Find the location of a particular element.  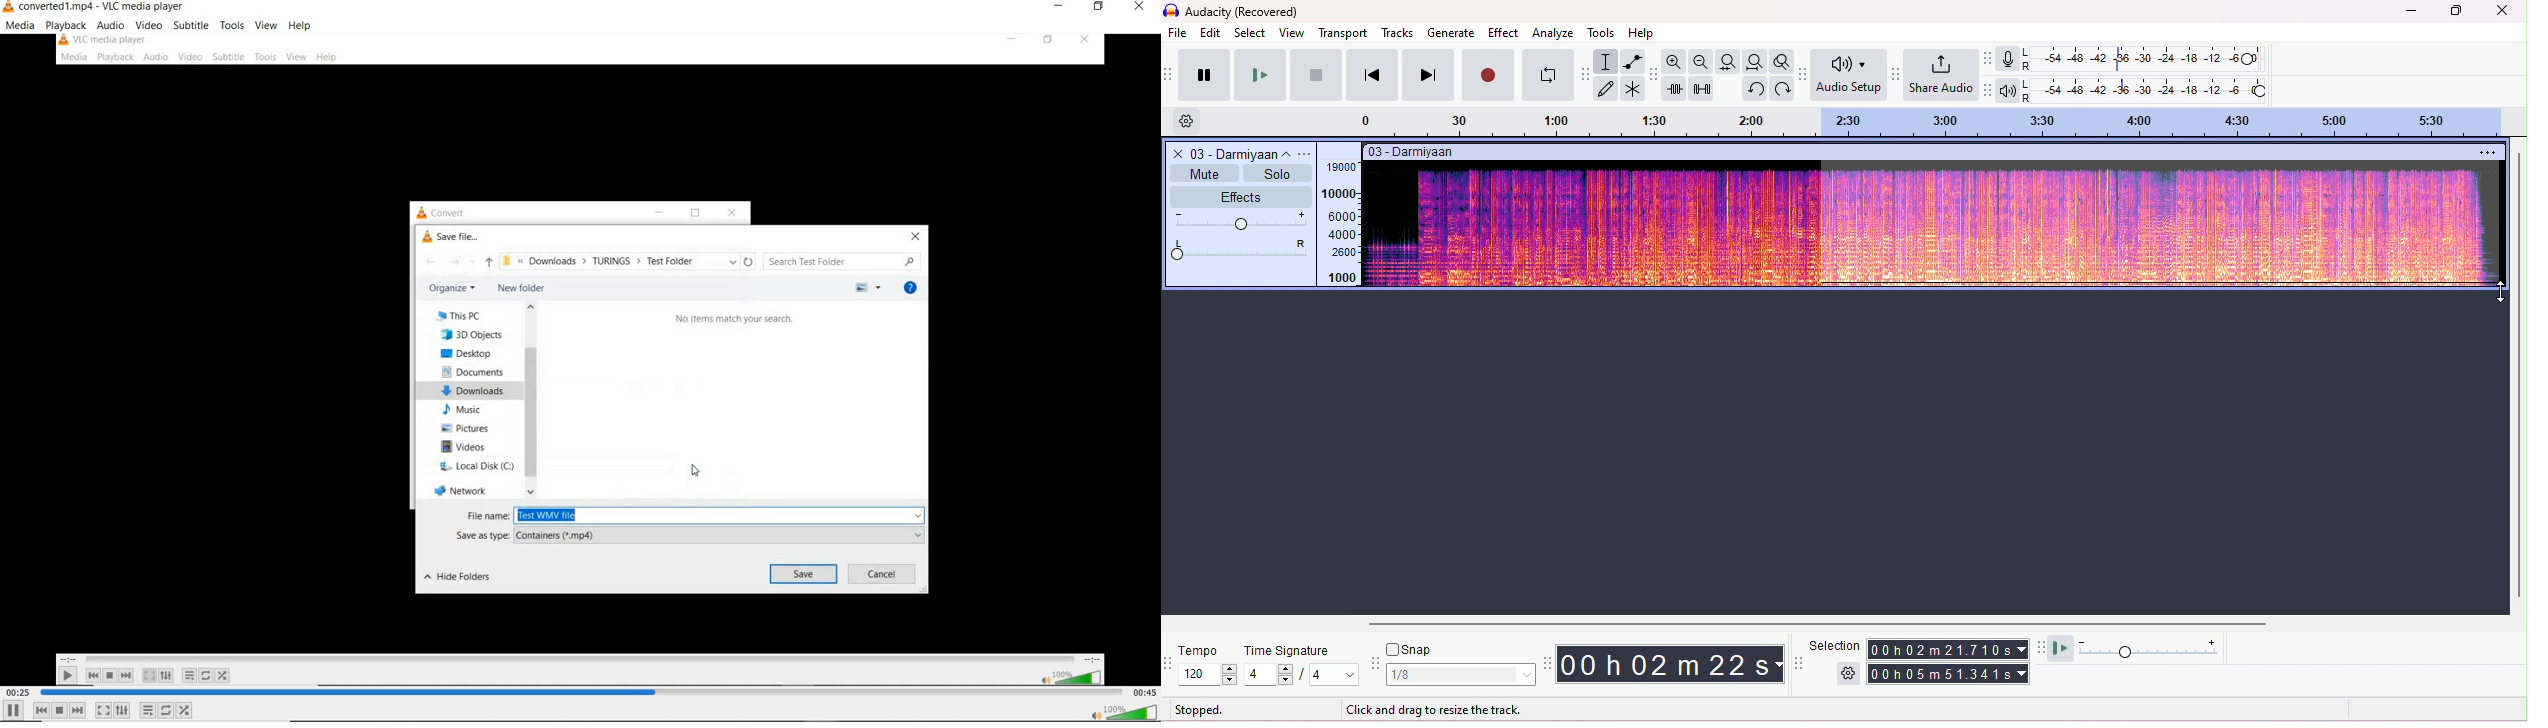

maximize is located at coordinates (2454, 11).